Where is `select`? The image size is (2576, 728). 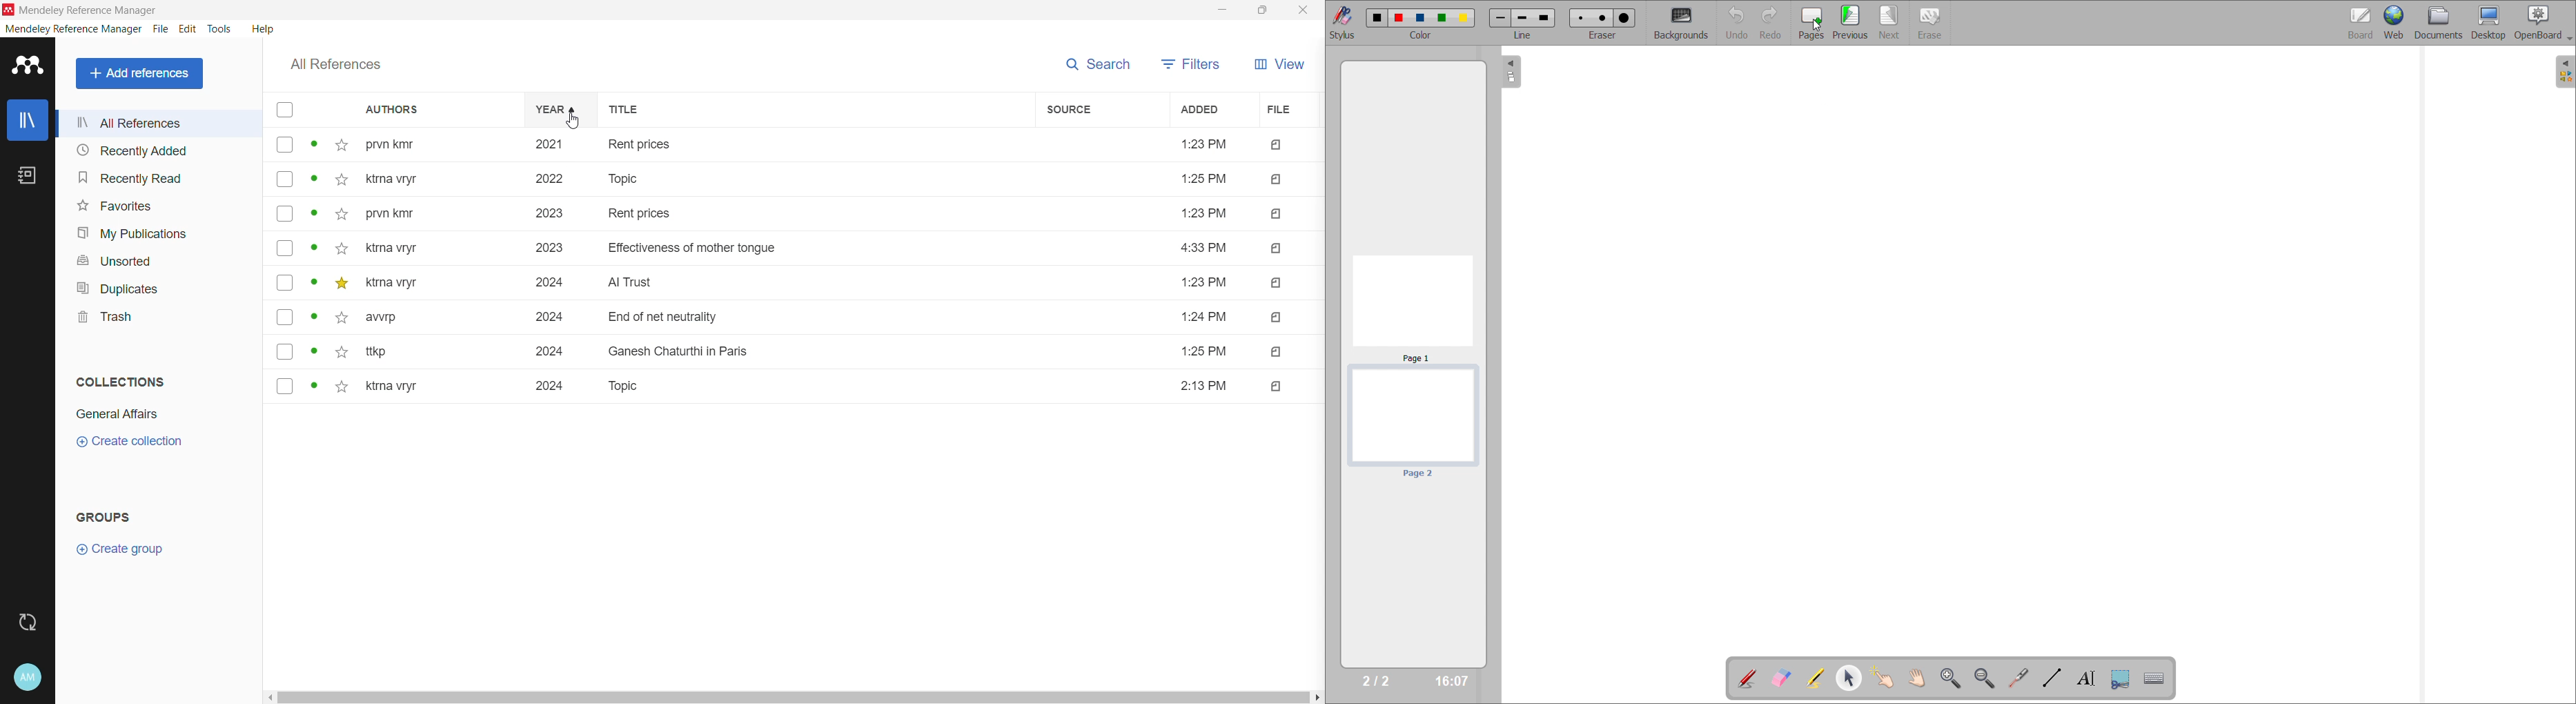
select is located at coordinates (286, 283).